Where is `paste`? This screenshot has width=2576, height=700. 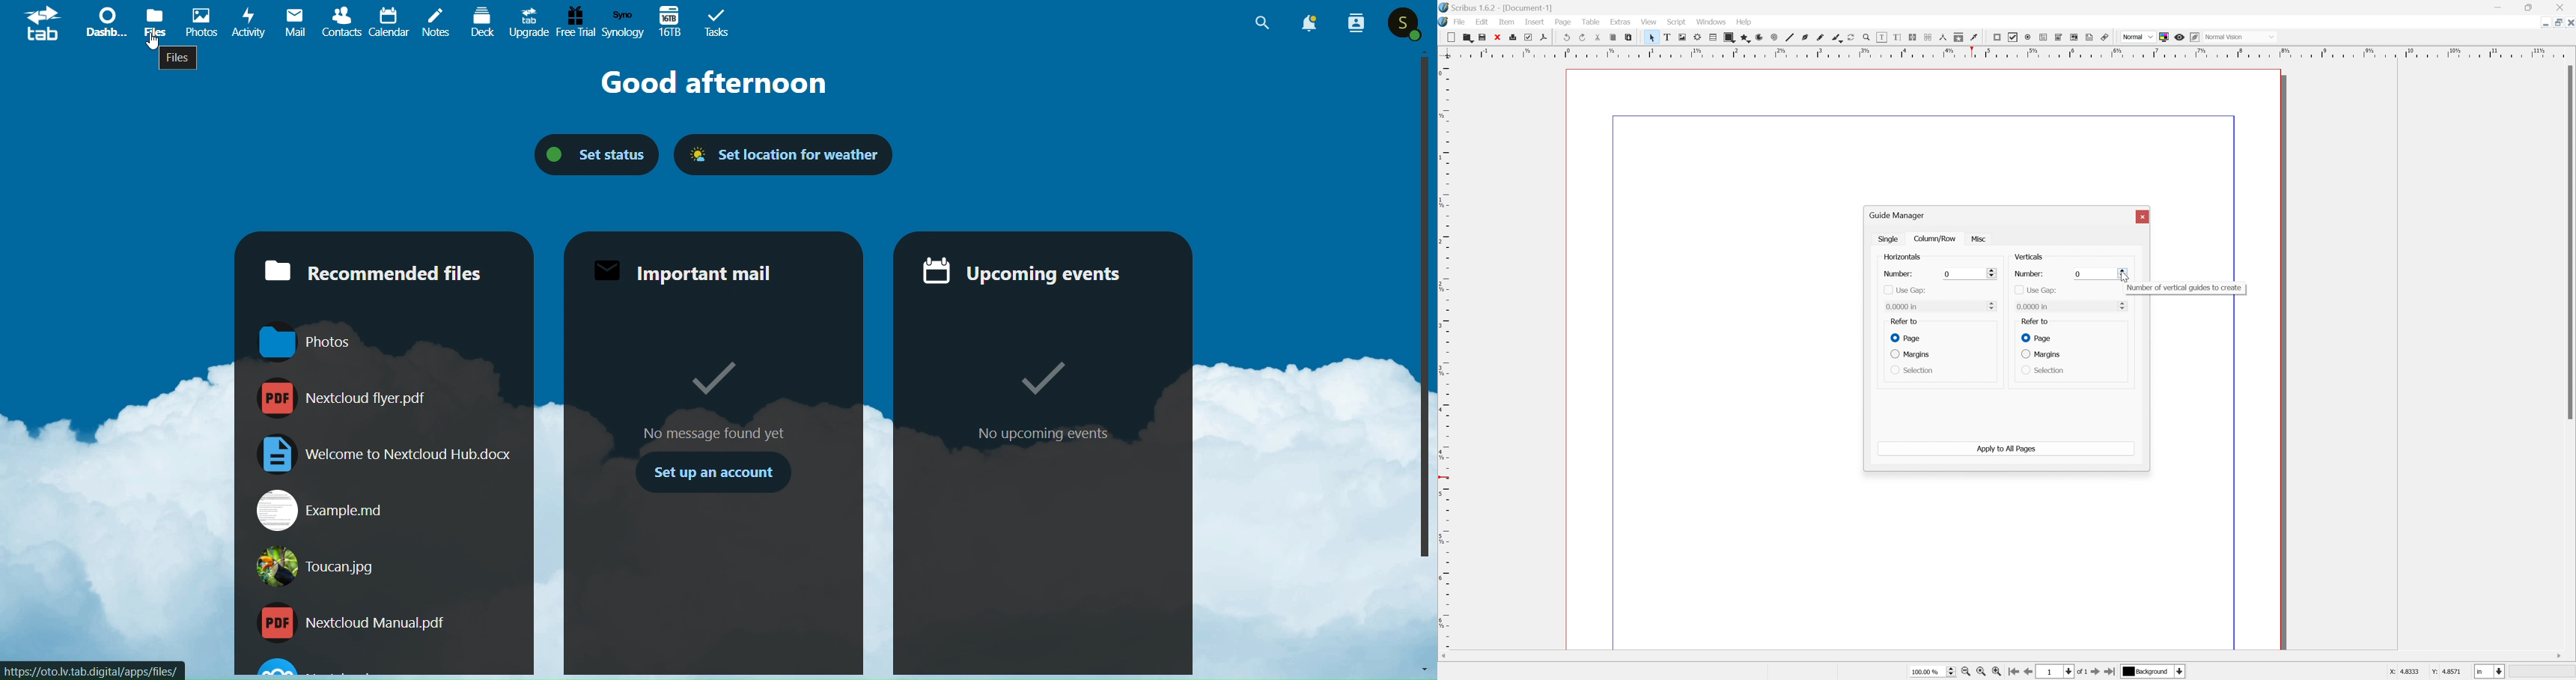 paste is located at coordinates (1629, 37).